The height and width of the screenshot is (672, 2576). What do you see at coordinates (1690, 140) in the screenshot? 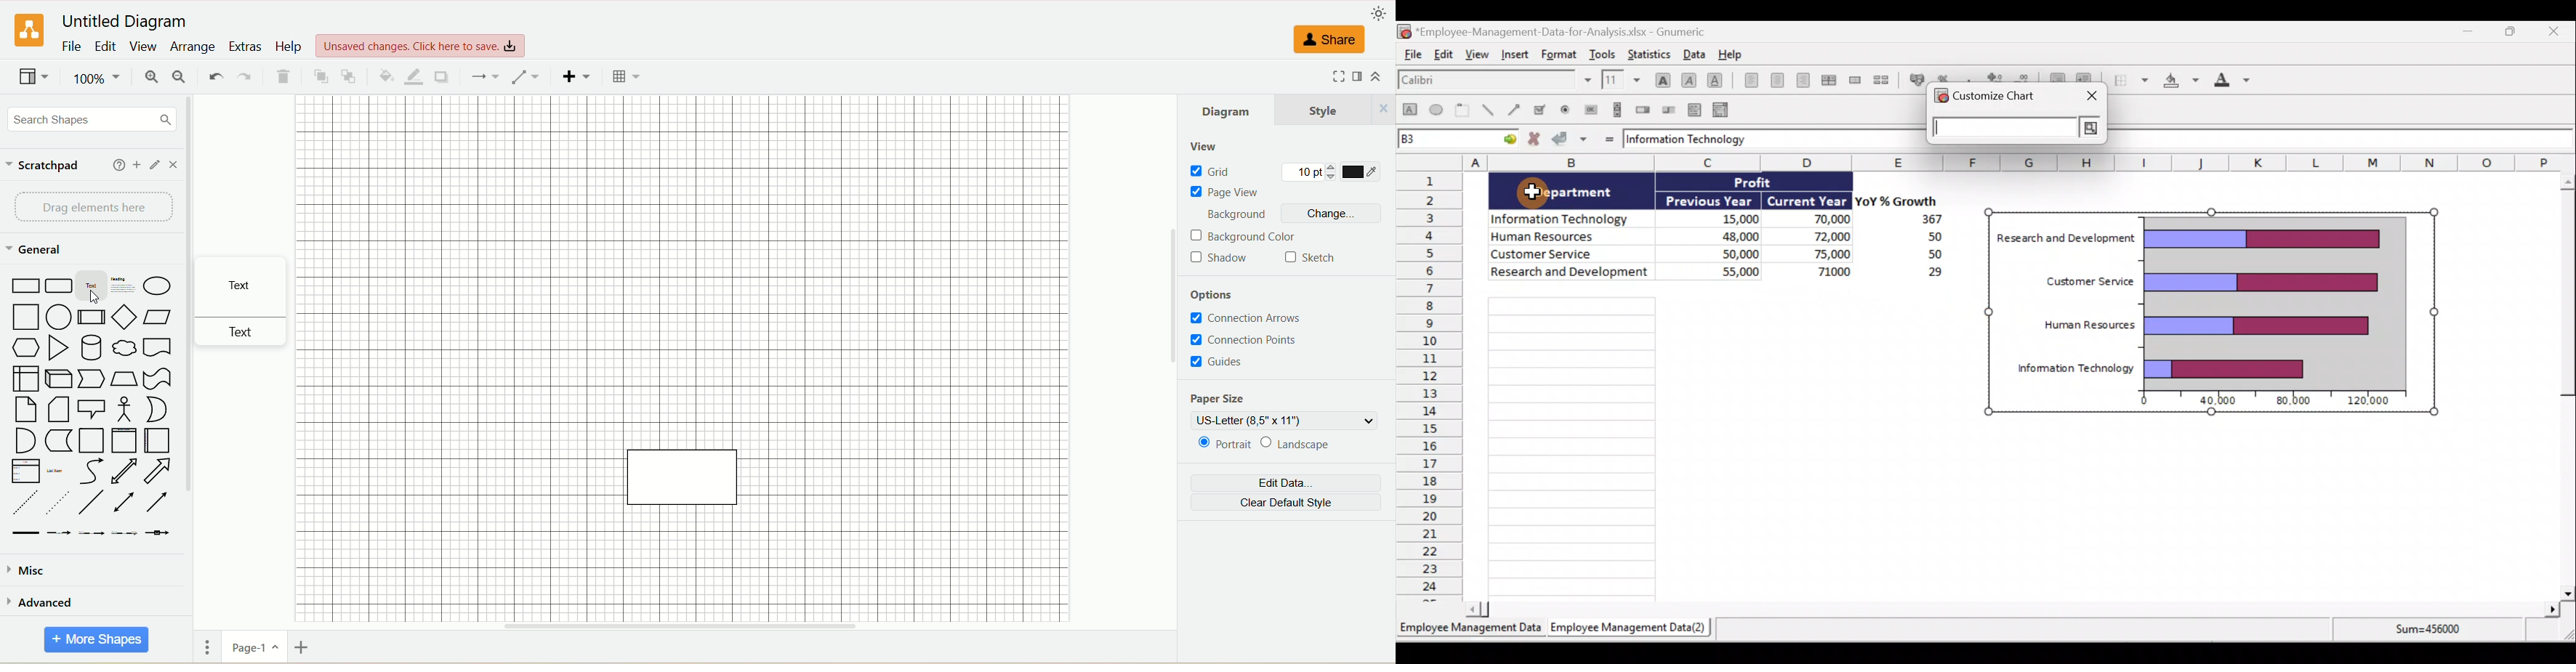
I see `Information Technology` at bounding box center [1690, 140].